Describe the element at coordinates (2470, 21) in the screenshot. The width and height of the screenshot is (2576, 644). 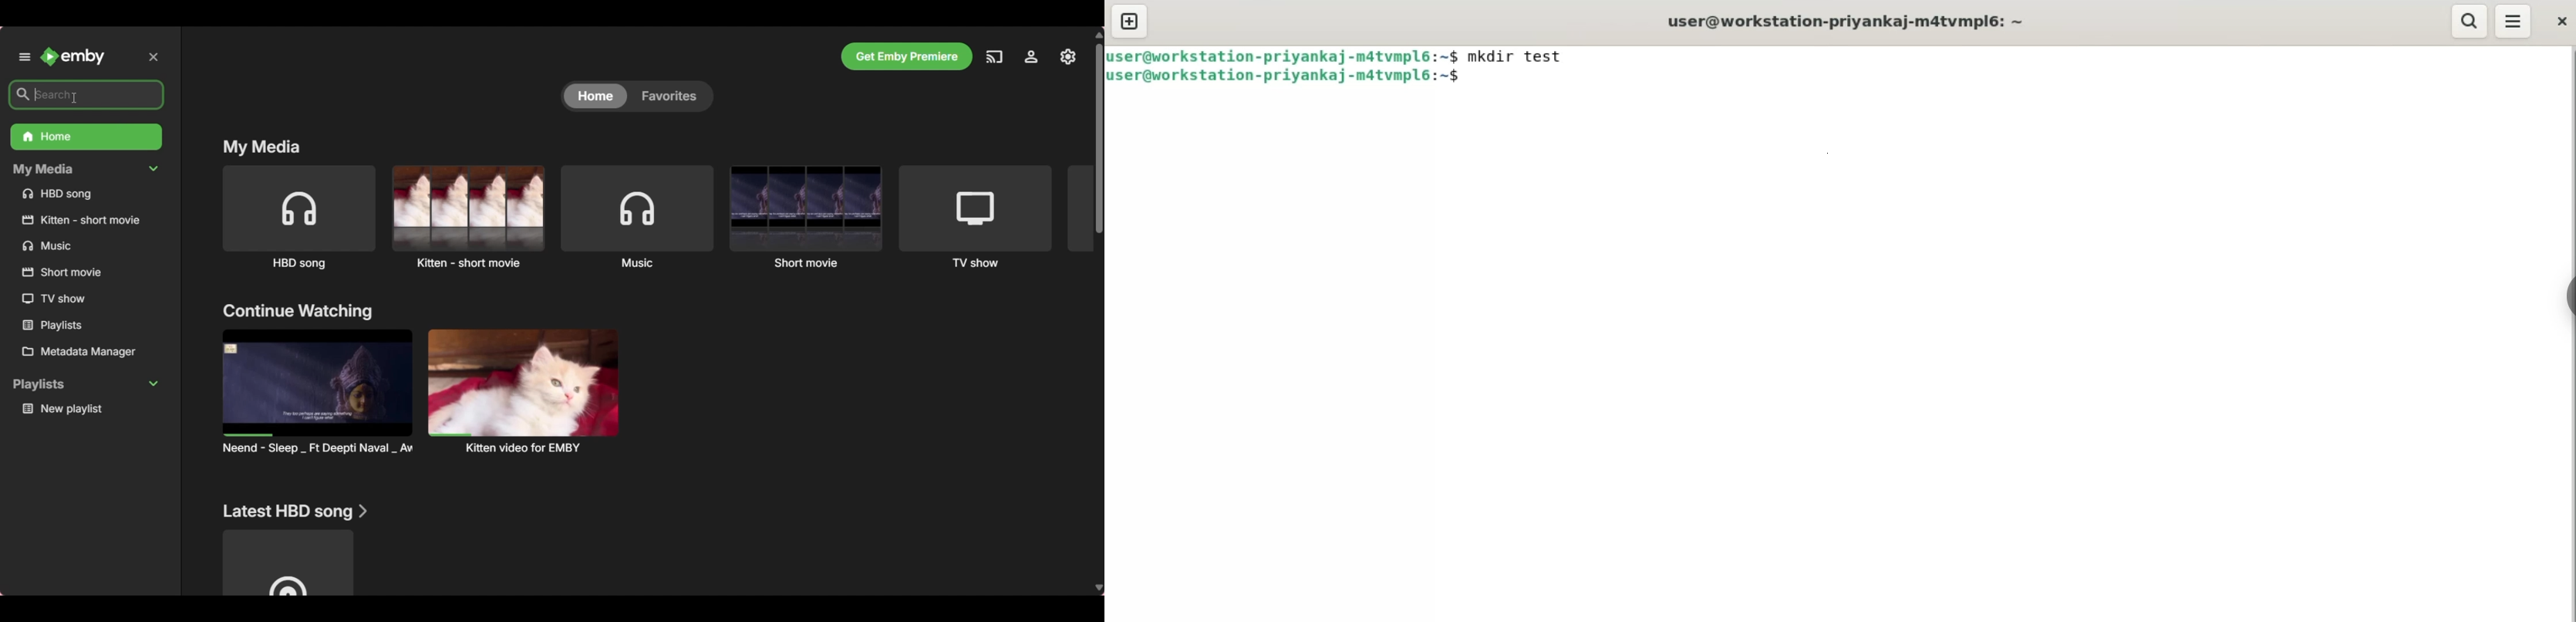
I see `search` at that location.